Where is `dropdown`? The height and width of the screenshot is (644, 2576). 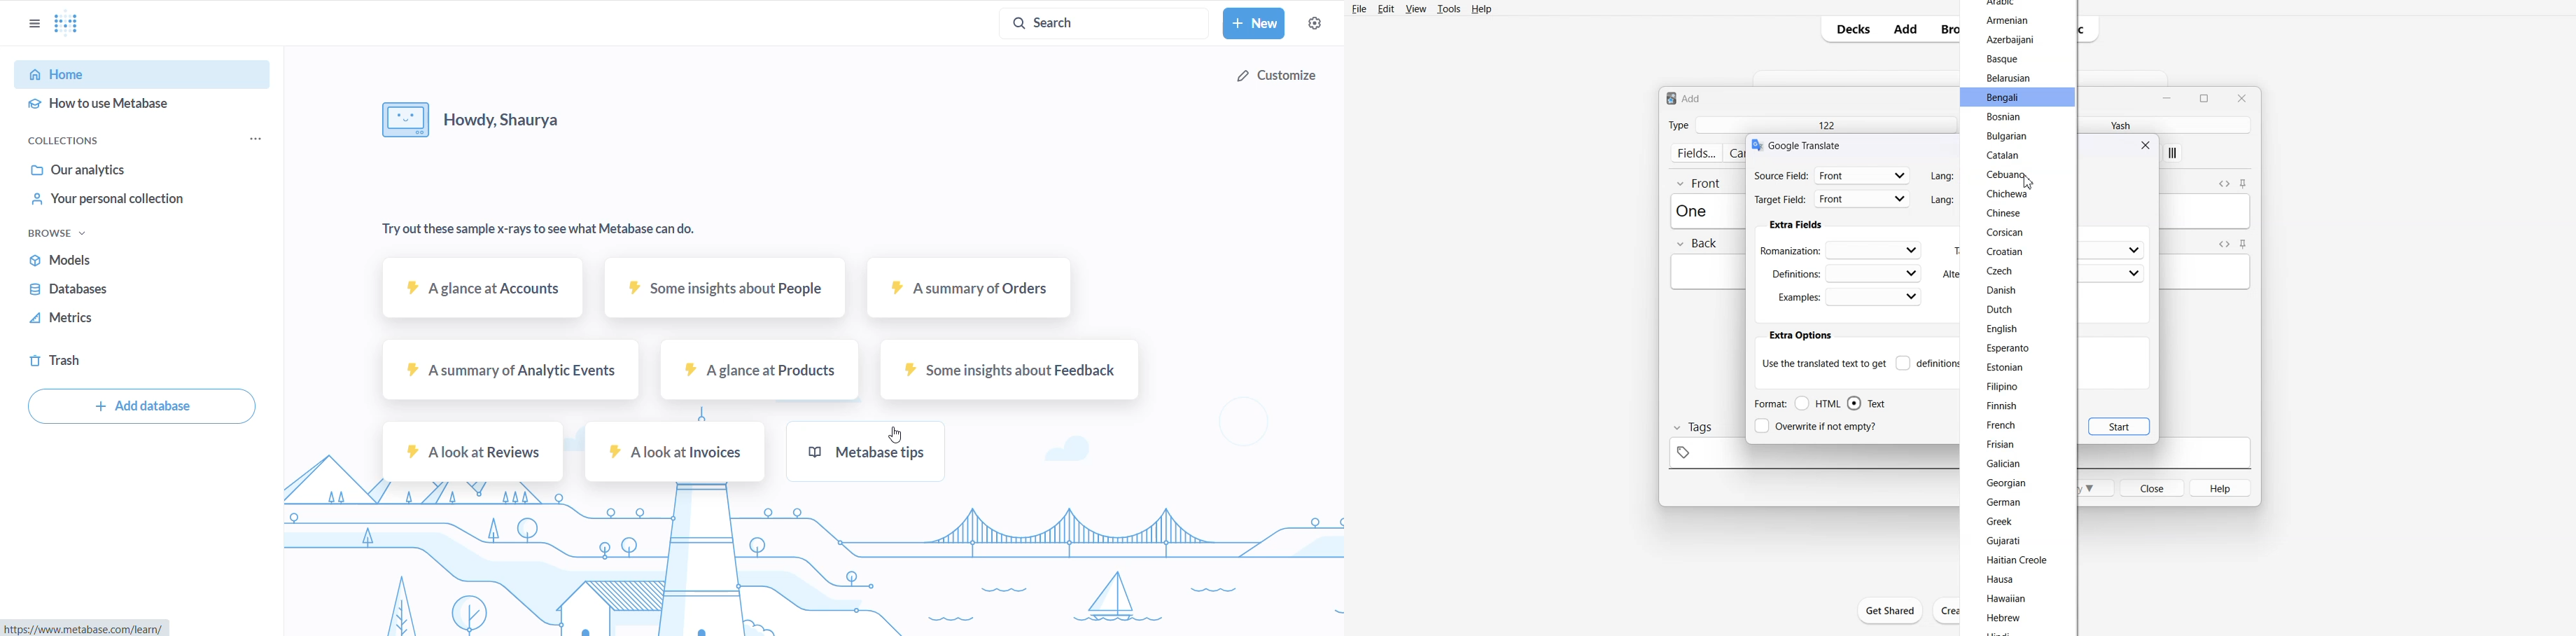 dropdown is located at coordinates (2135, 274).